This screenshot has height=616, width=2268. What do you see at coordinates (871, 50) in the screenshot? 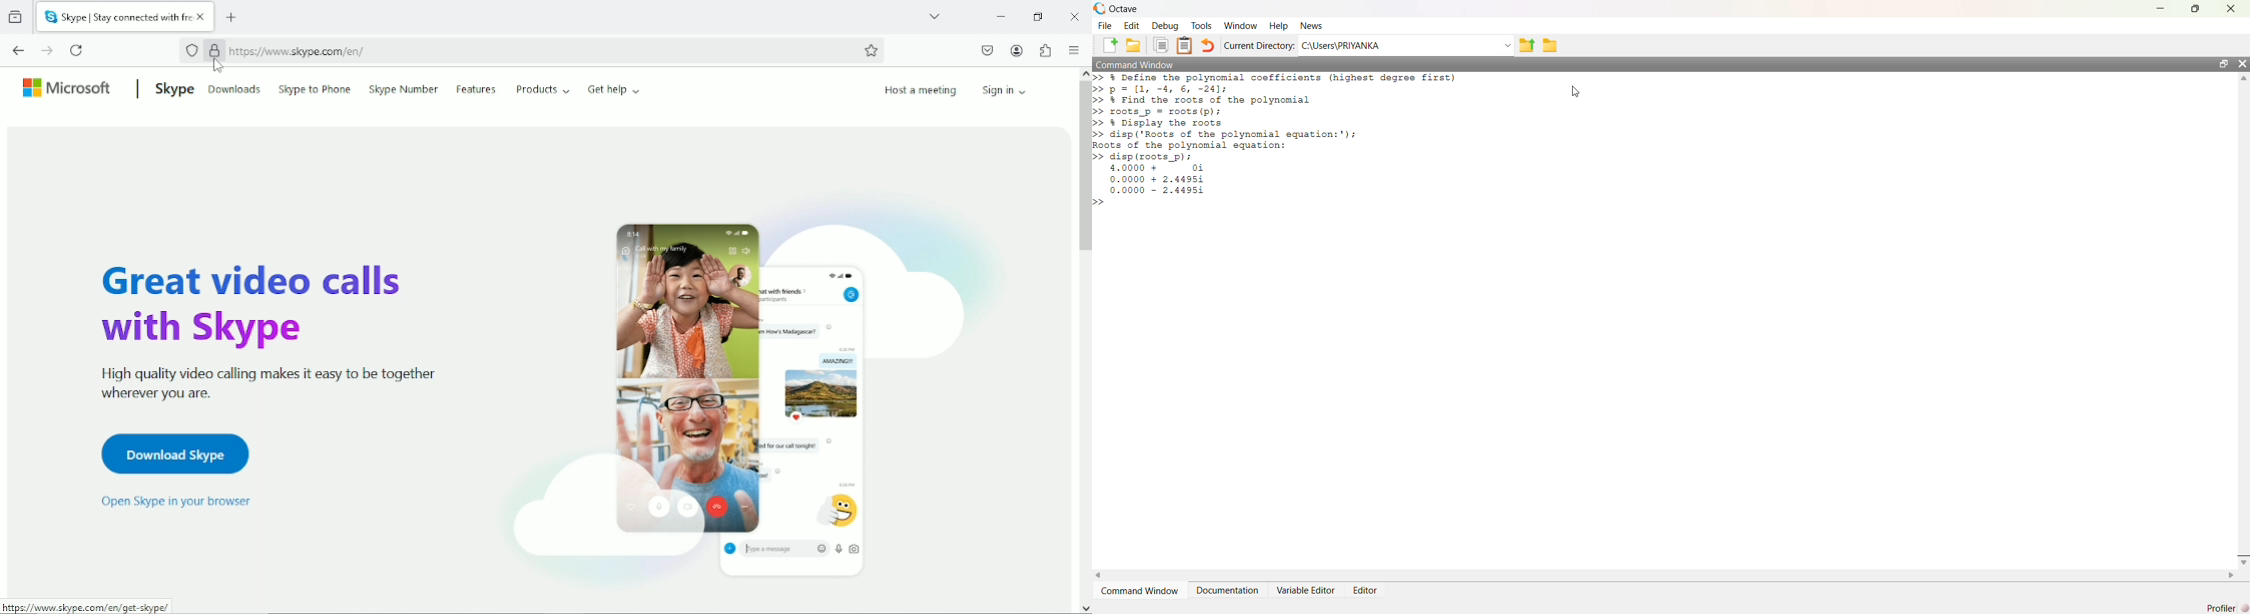
I see `Bookmark this page` at bounding box center [871, 50].